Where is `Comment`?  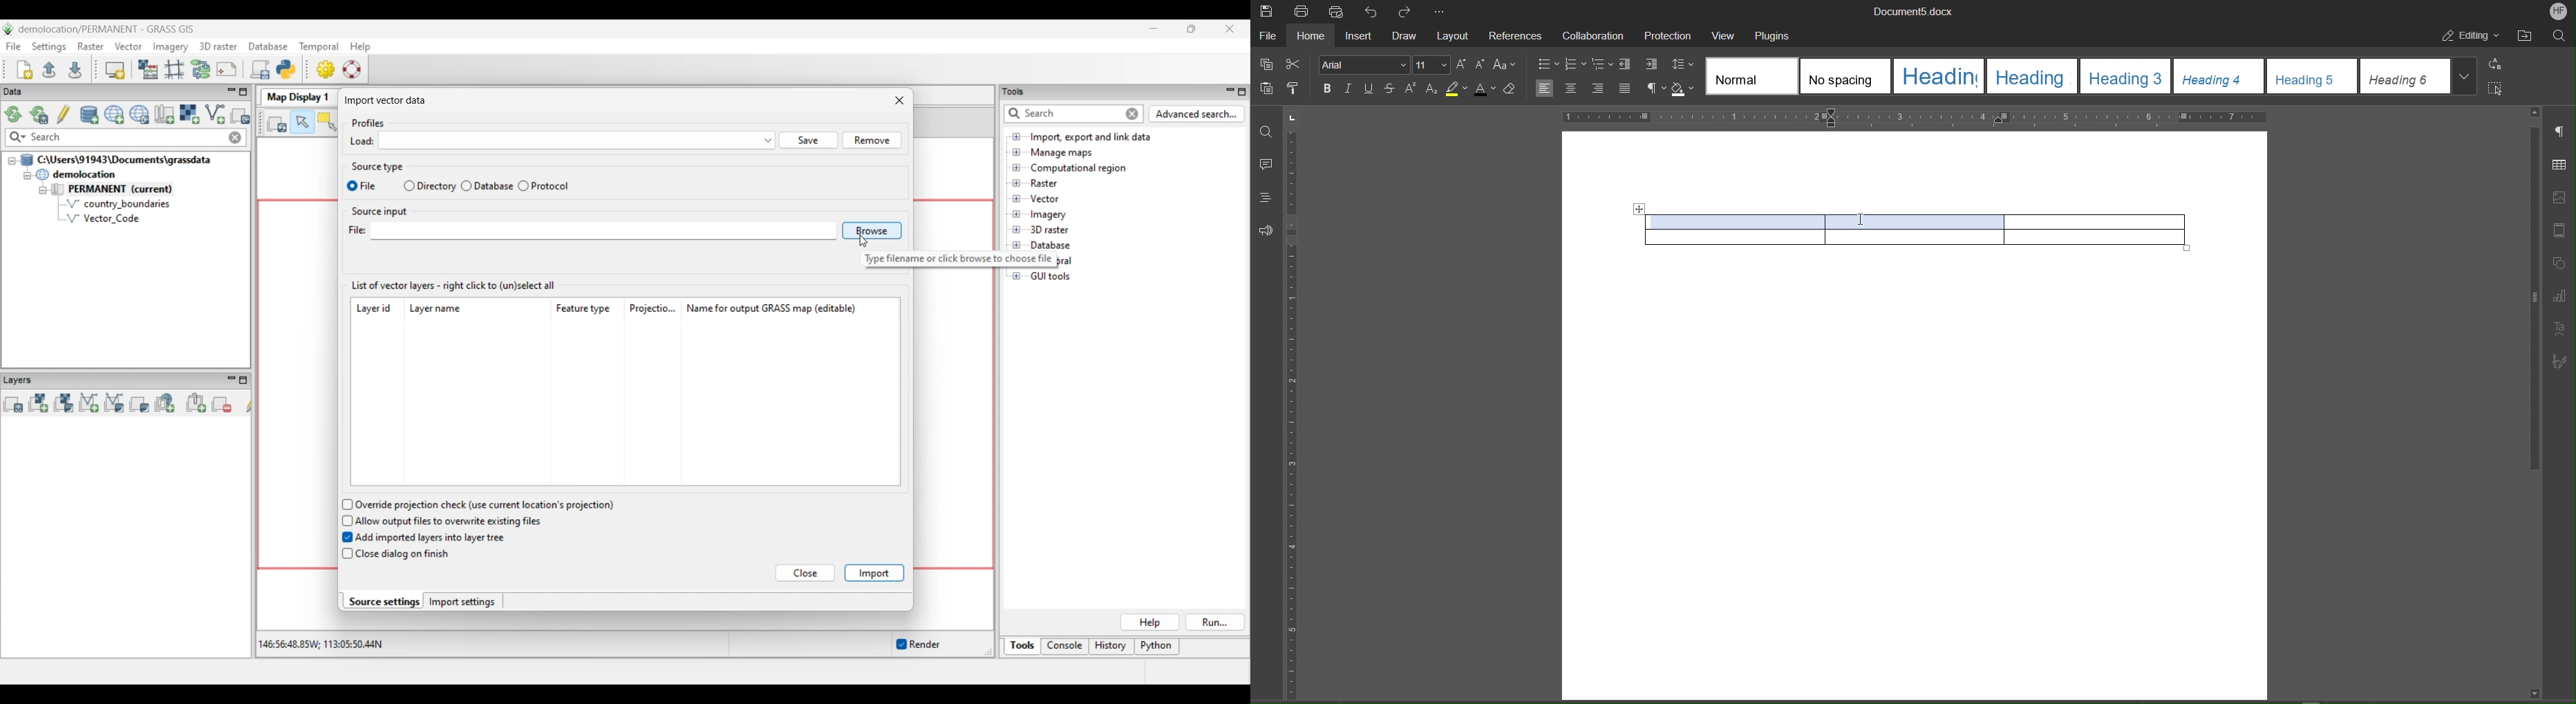 Comment is located at coordinates (1267, 165).